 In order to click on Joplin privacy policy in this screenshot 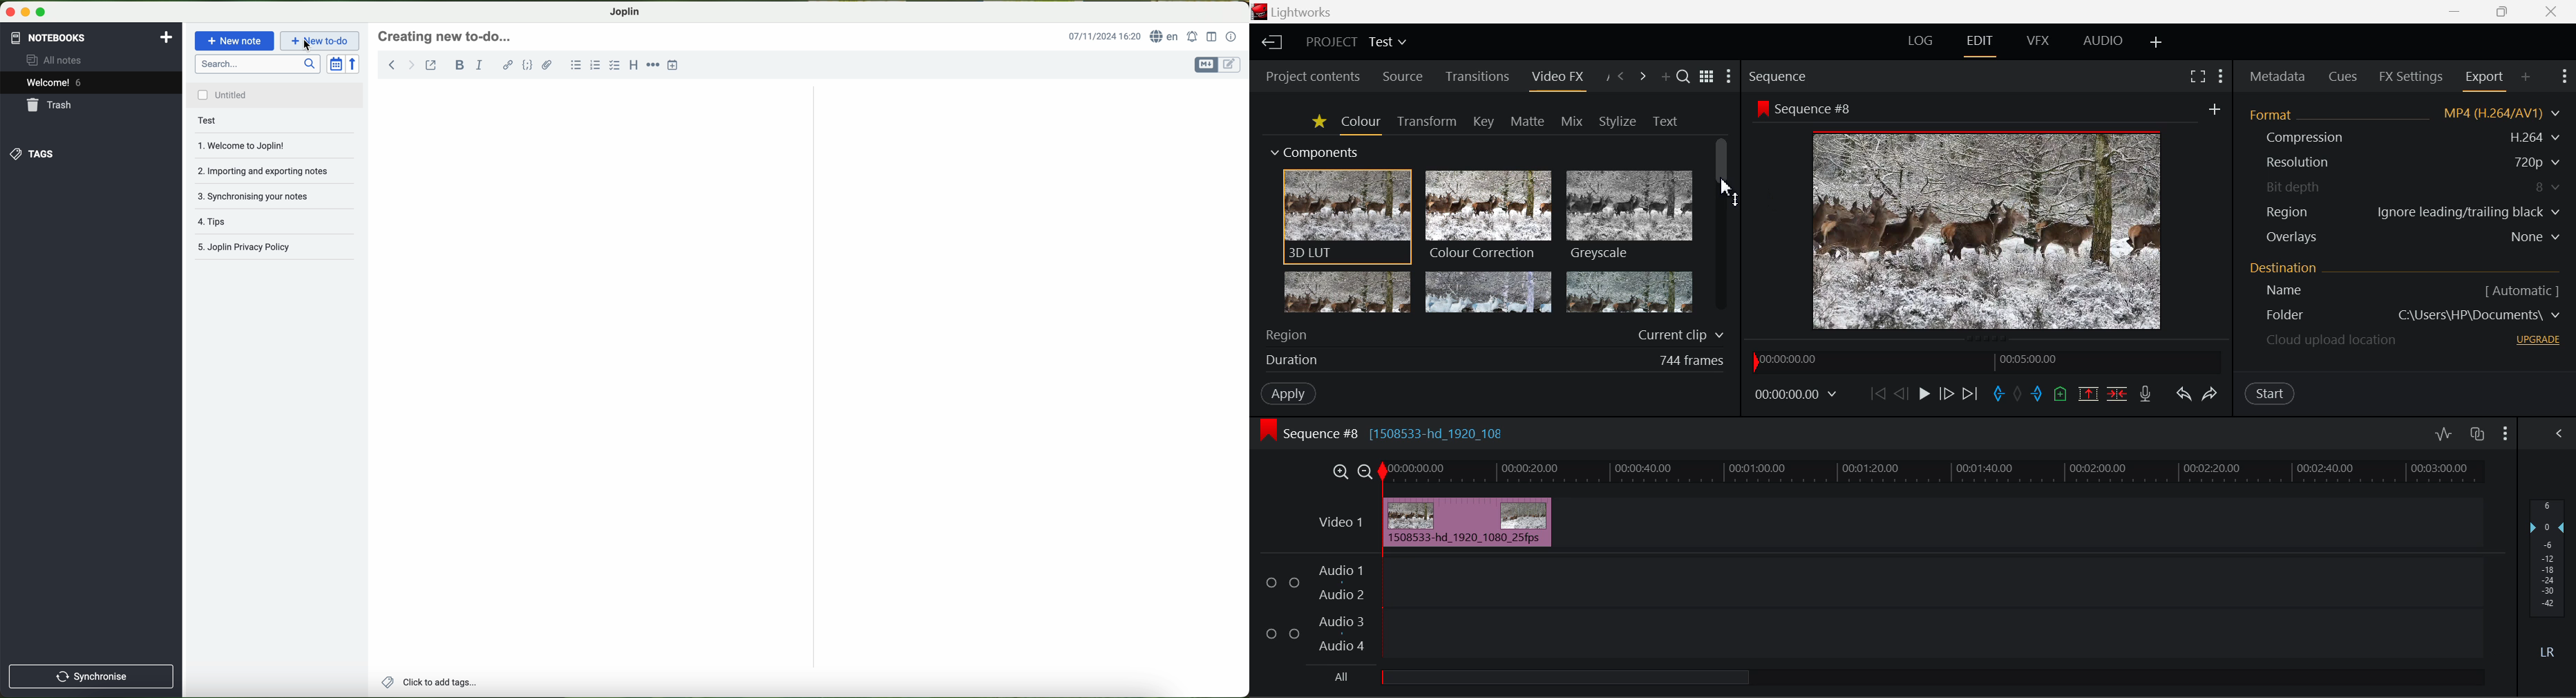, I will do `click(245, 245)`.